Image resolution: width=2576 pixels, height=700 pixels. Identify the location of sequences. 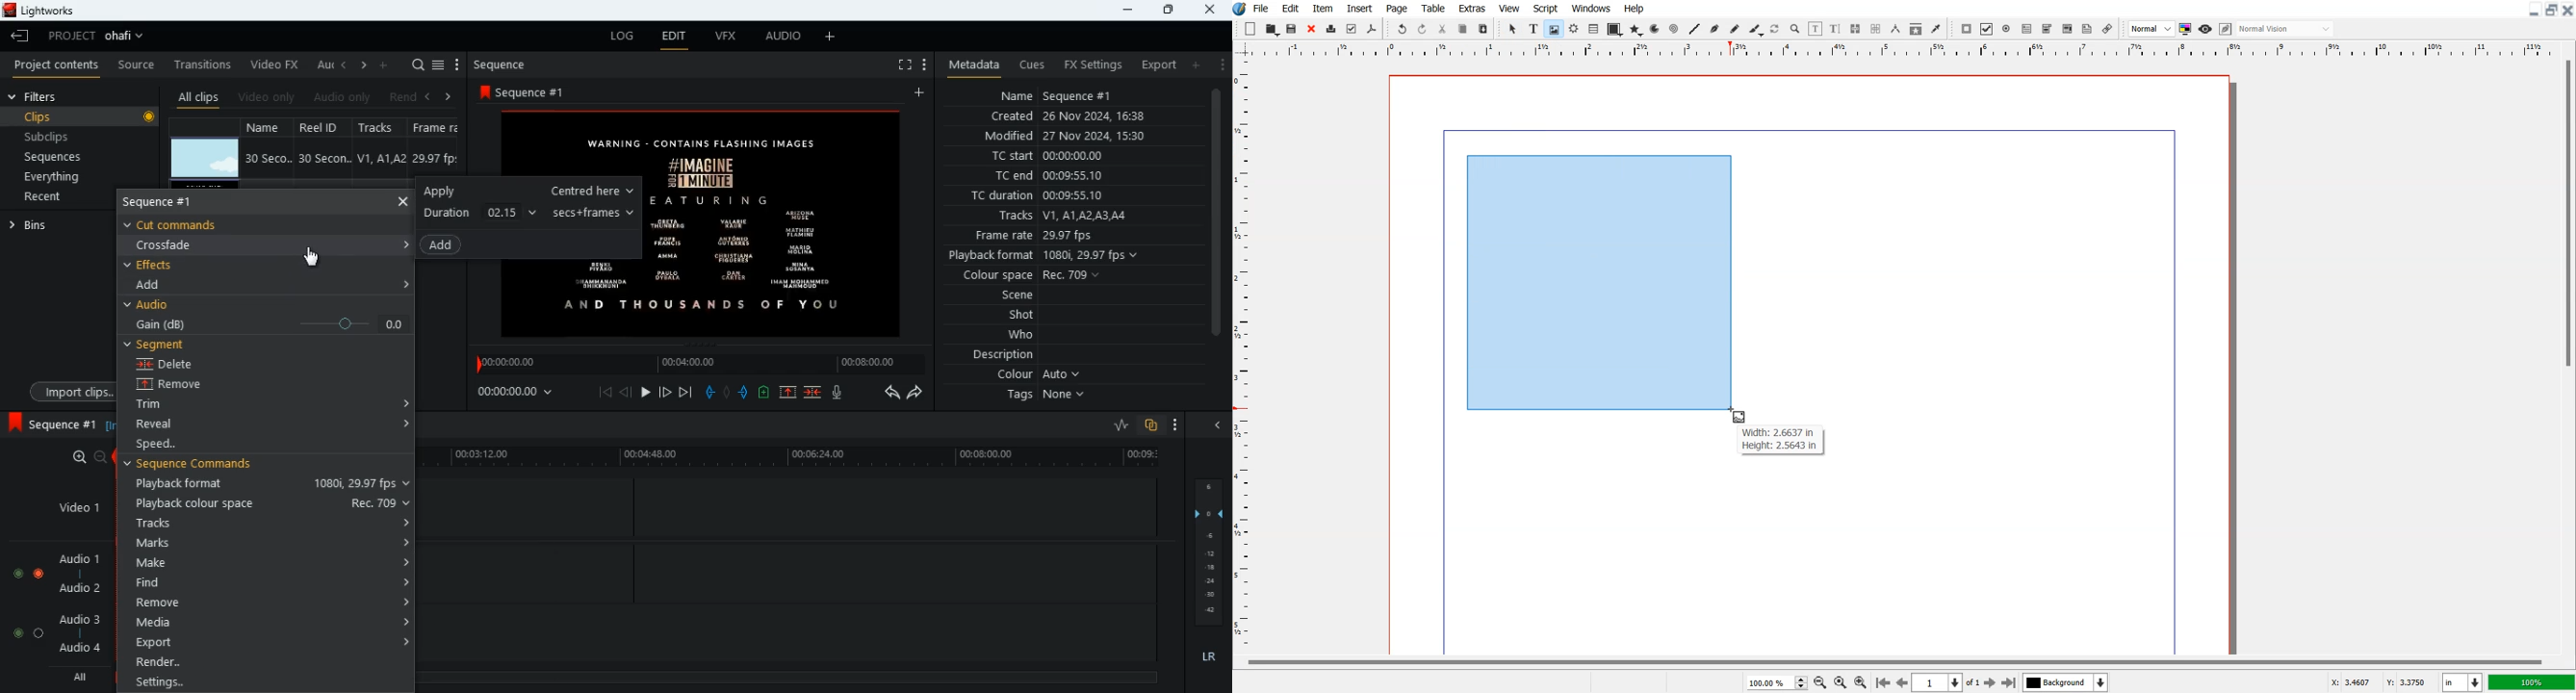
(55, 157).